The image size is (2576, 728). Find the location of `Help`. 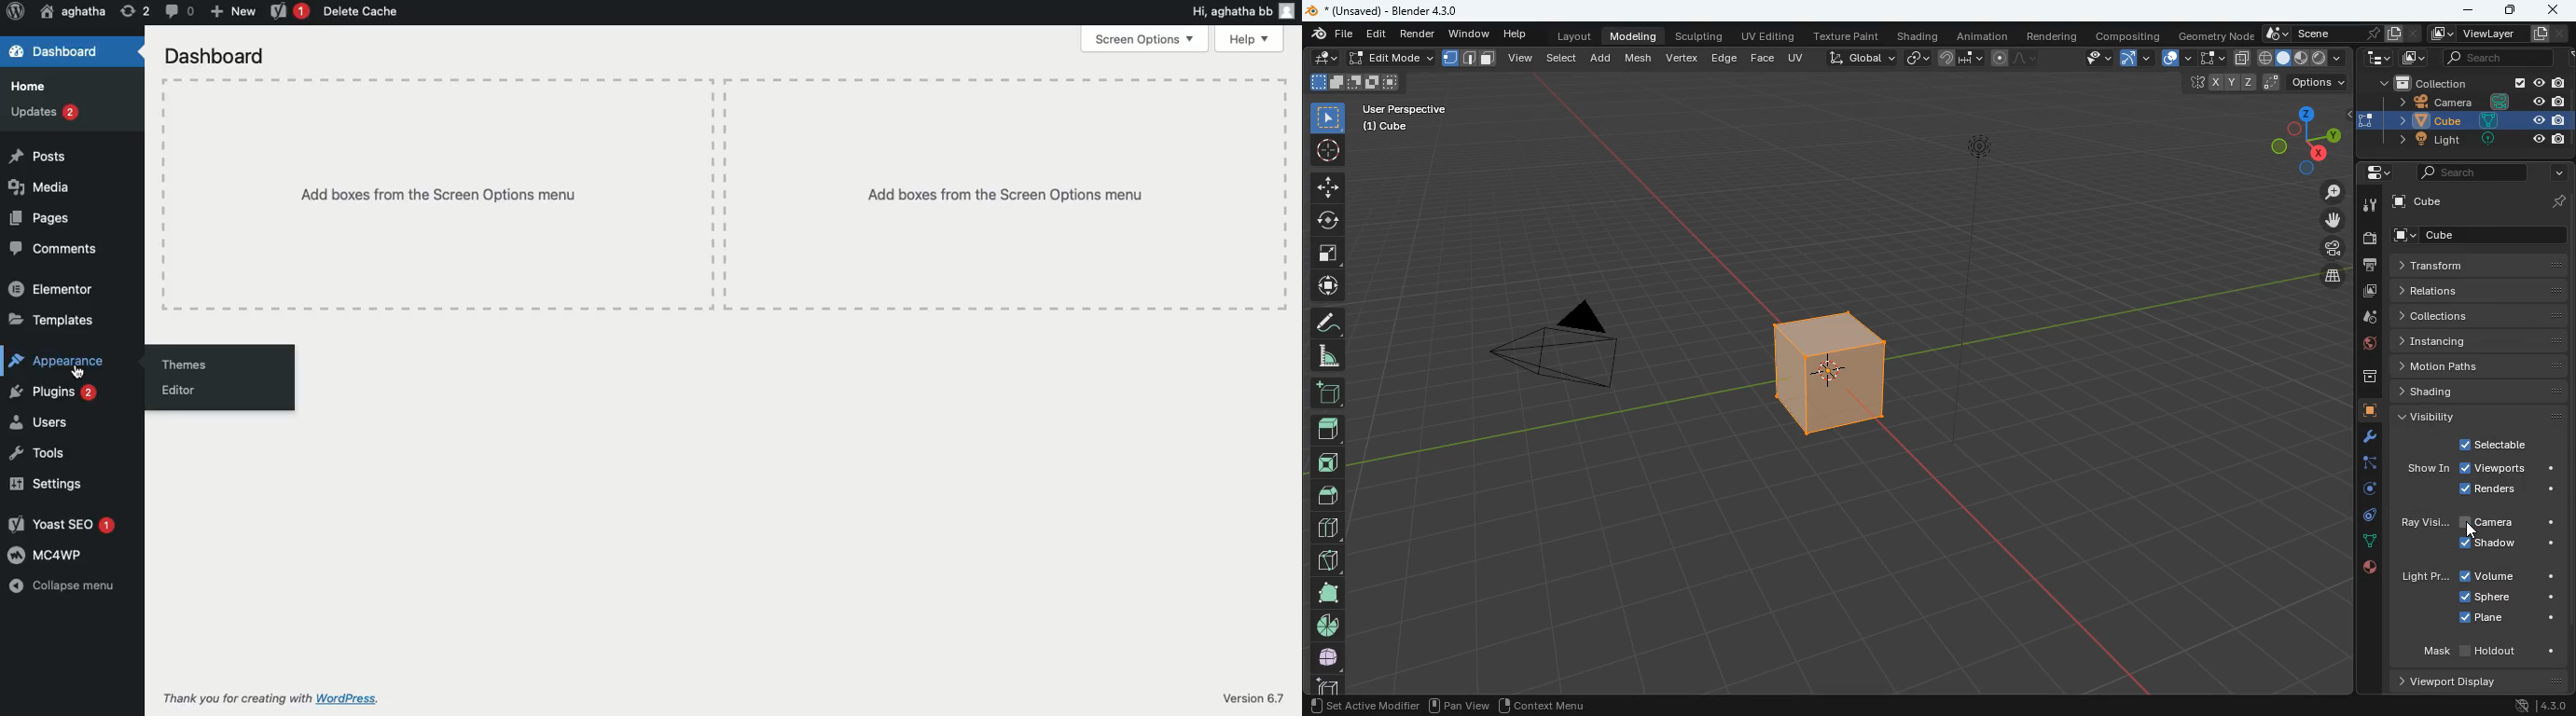

Help is located at coordinates (1250, 38).